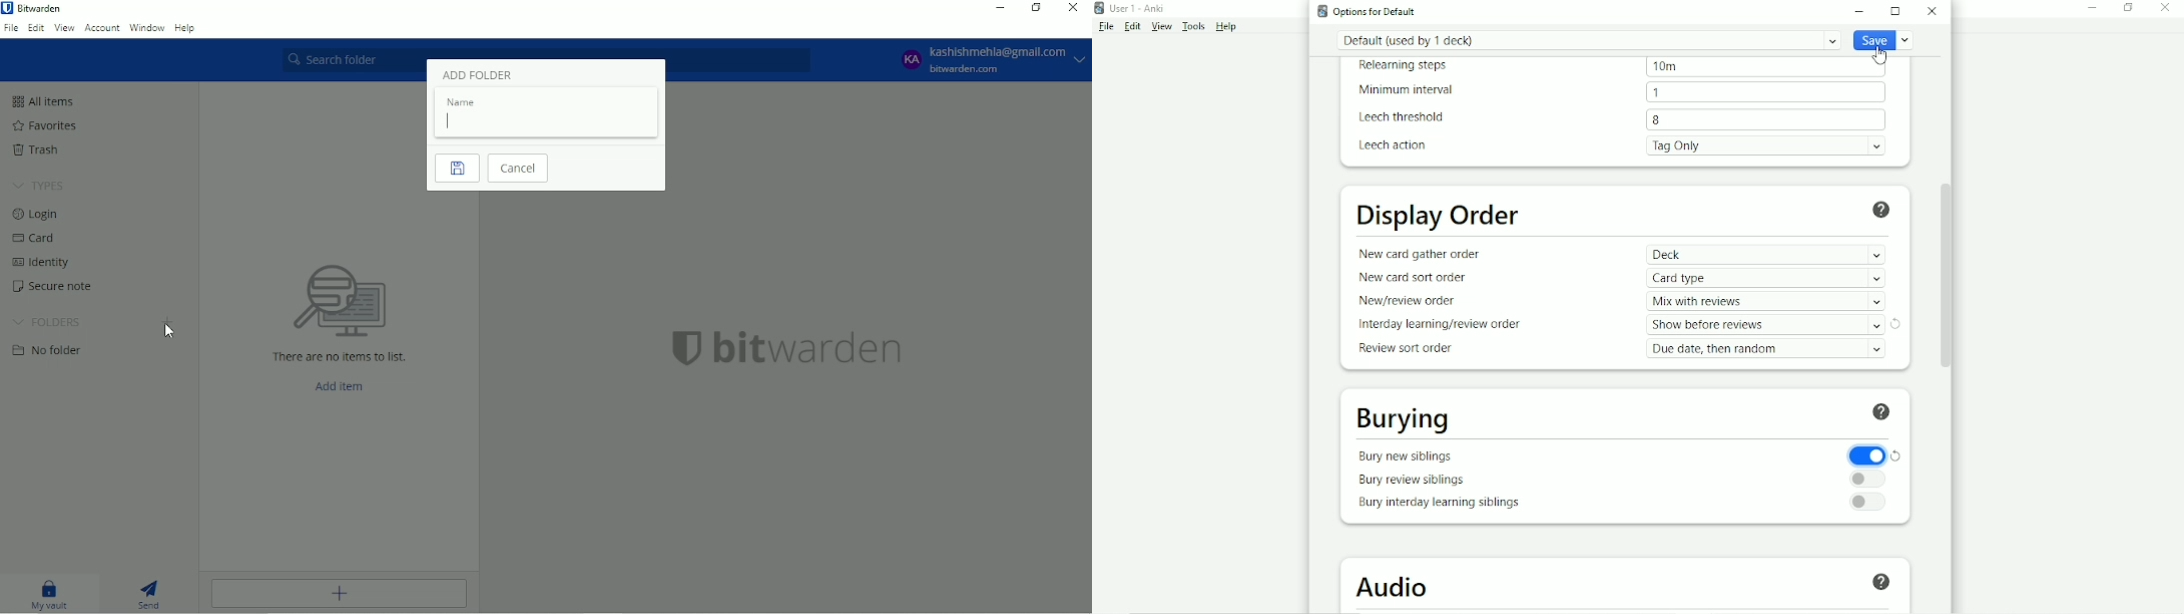 The height and width of the screenshot is (616, 2184). Describe the element at coordinates (2129, 8) in the screenshot. I see `Restore down` at that location.